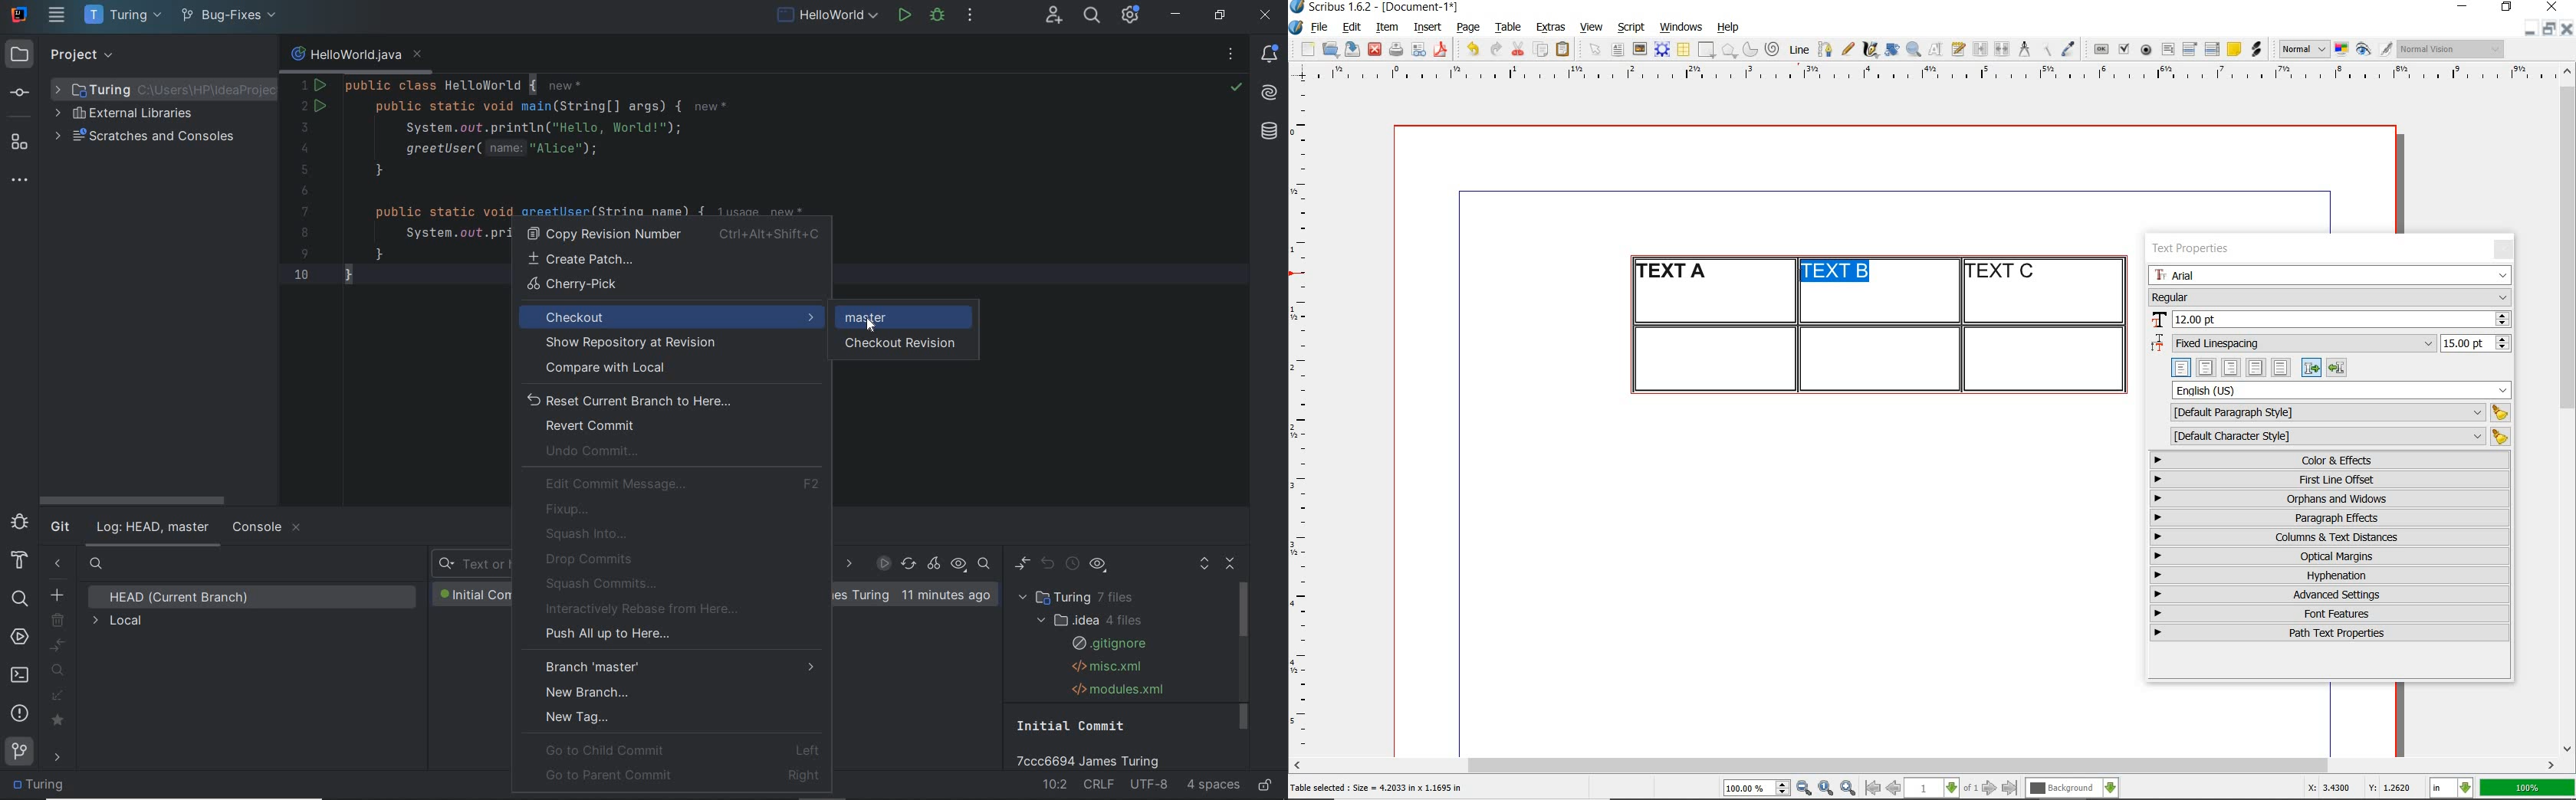 This screenshot has width=2576, height=812. Describe the element at coordinates (1893, 789) in the screenshot. I see `go to previous page` at that location.